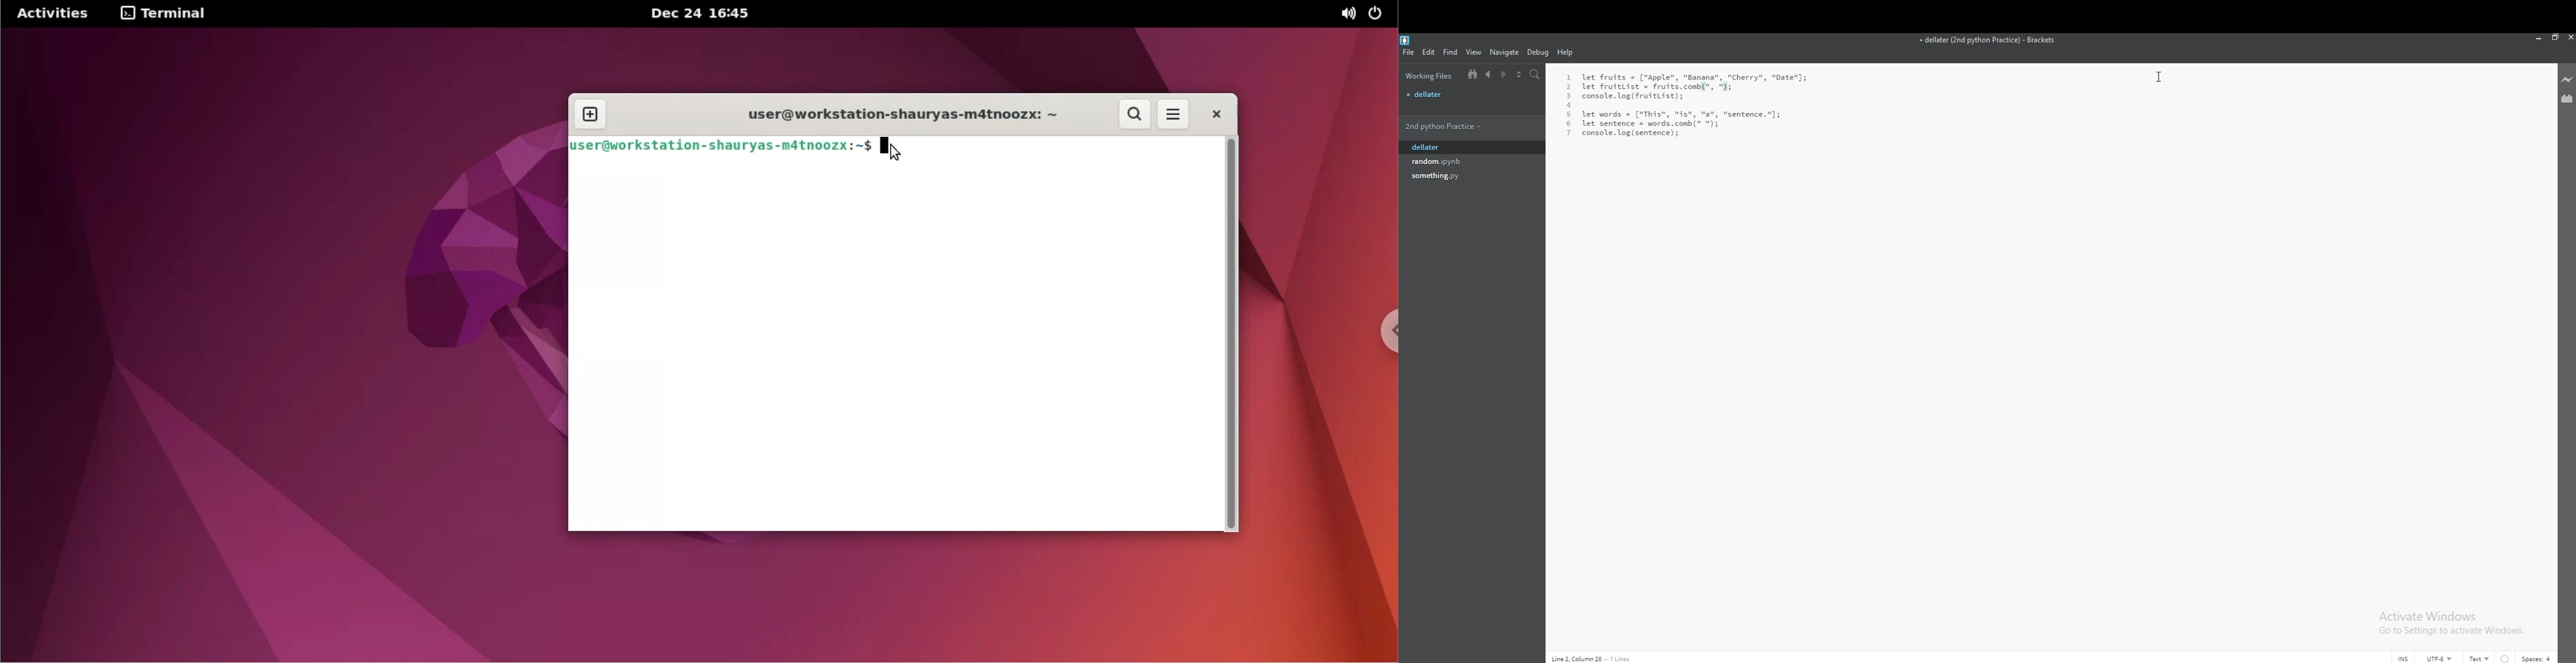 The width and height of the screenshot is (2576, 672). Describe the element at coordinates (1409, 52) in the screenshot. I see `file` at that location.